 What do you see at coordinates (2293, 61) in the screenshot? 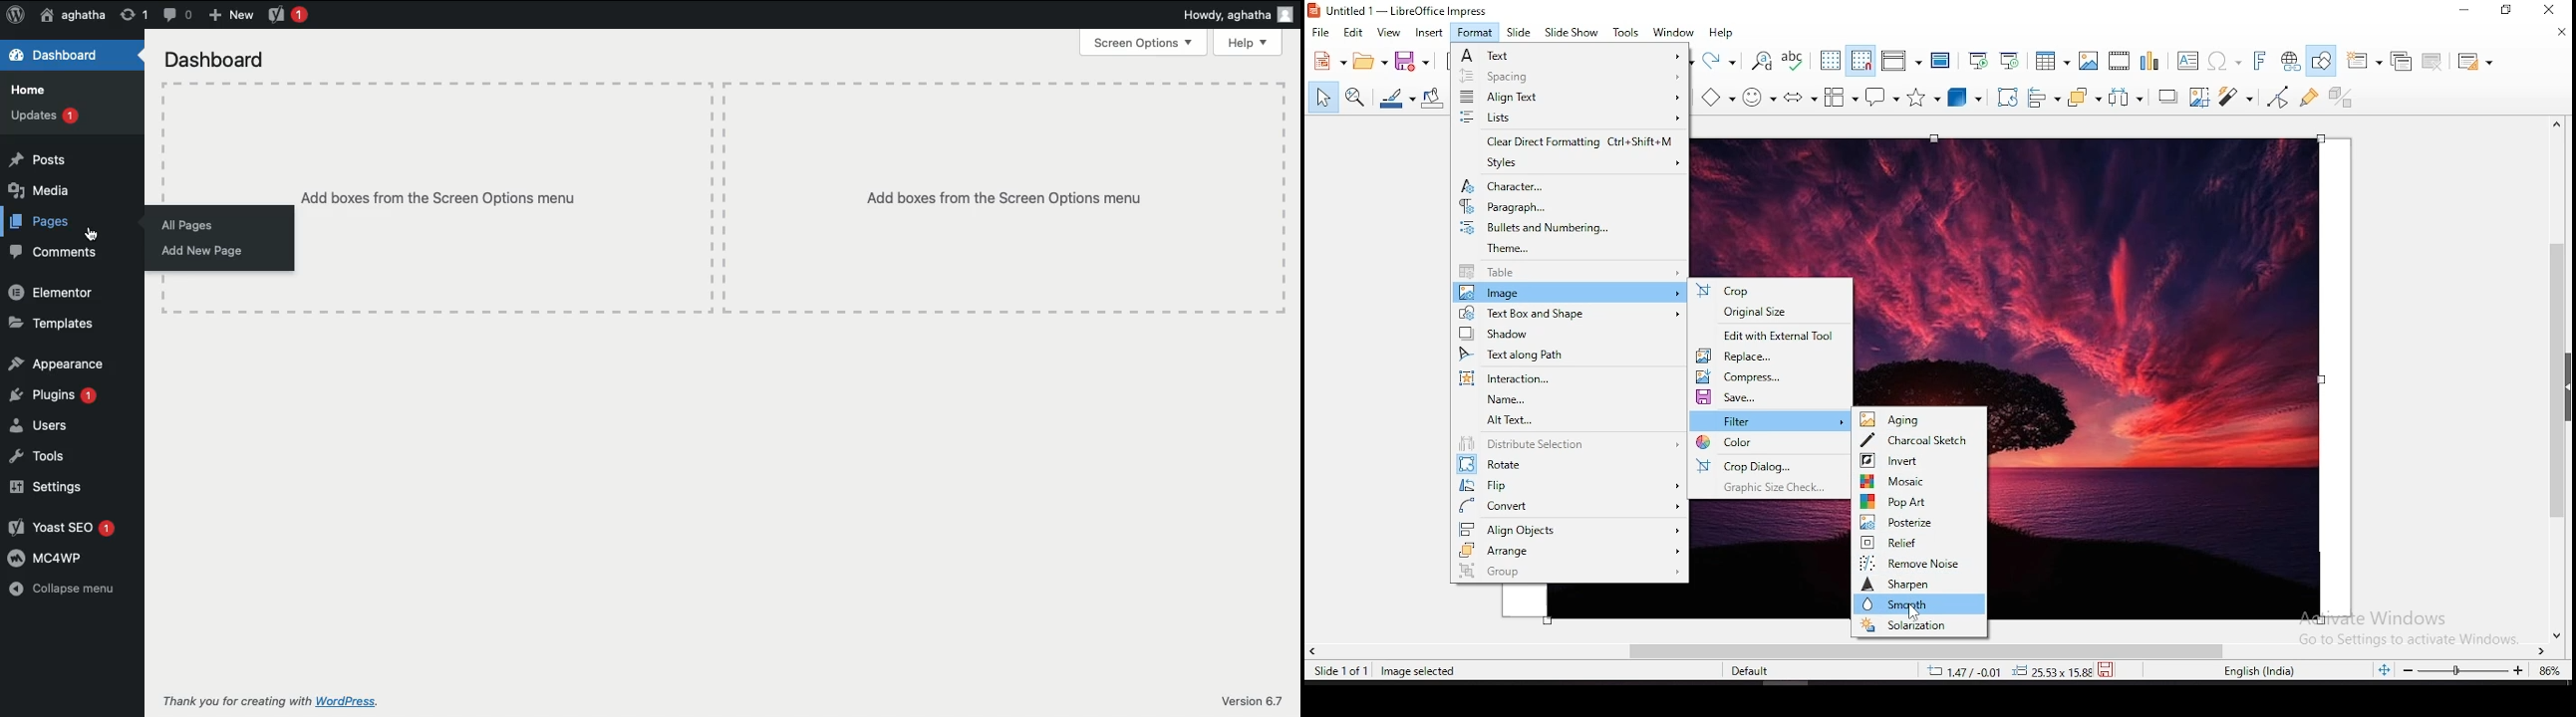
I see `insert hyperlink` at bounding box center [2293, 61].